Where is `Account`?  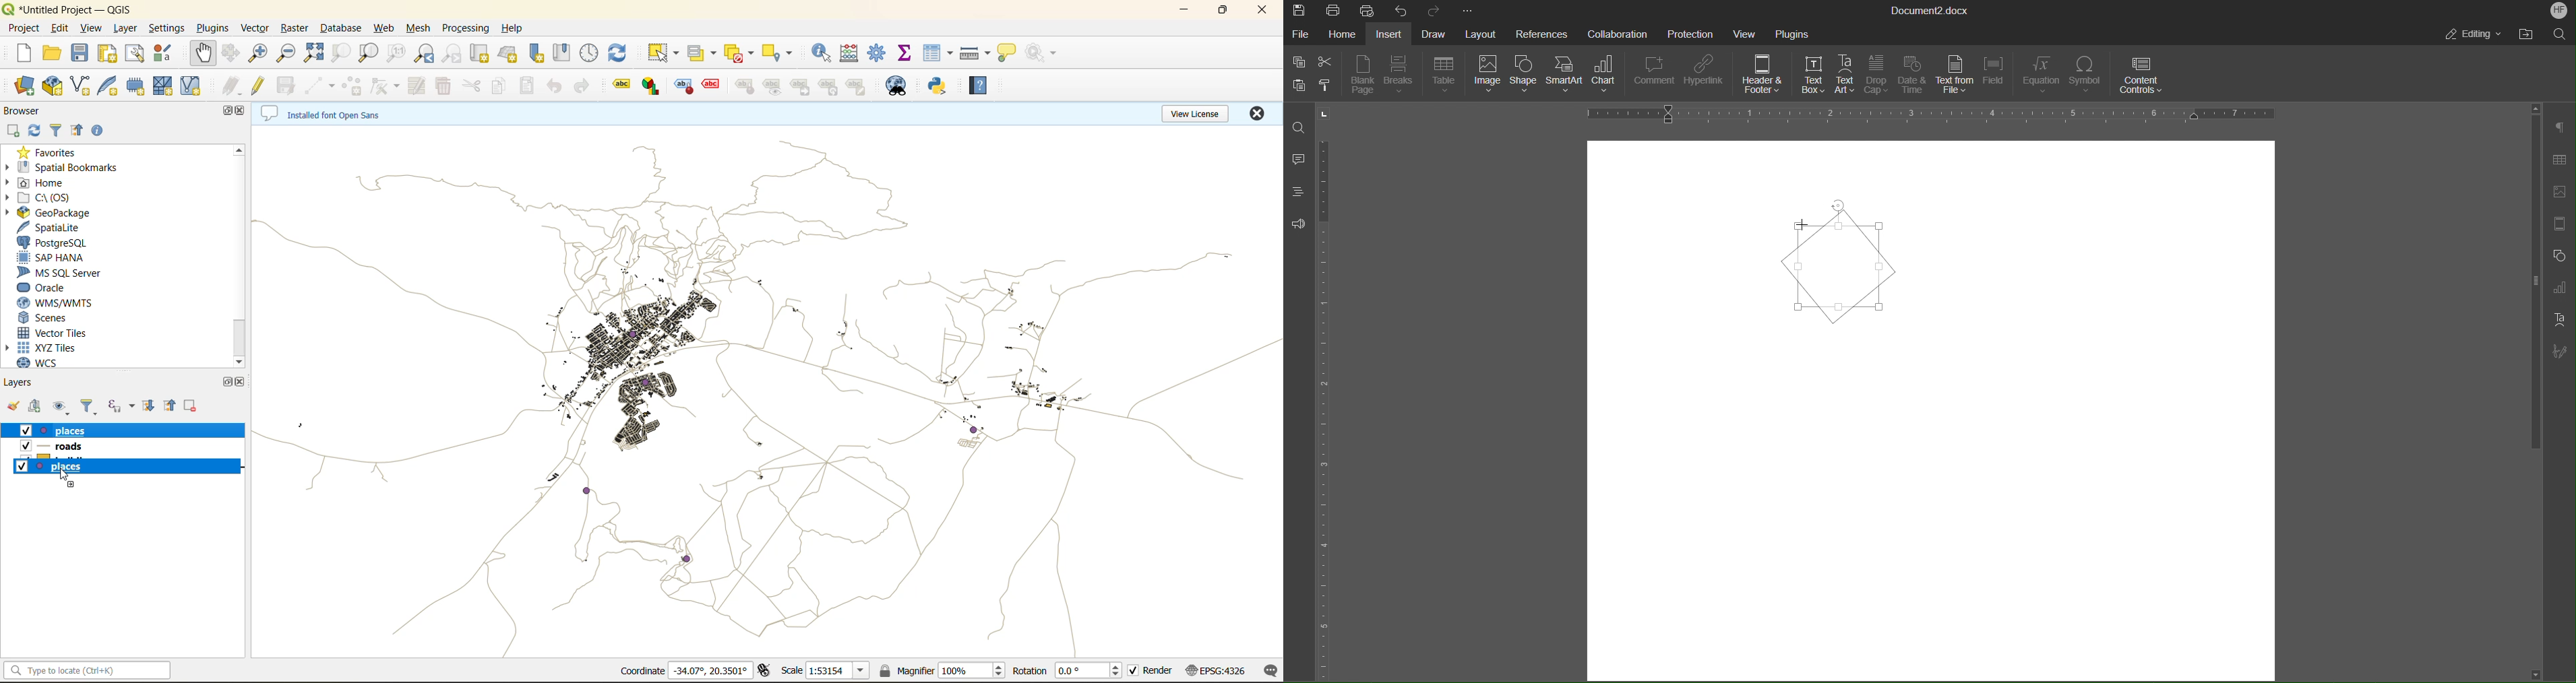
Account is located at coordinates (2559, 11).